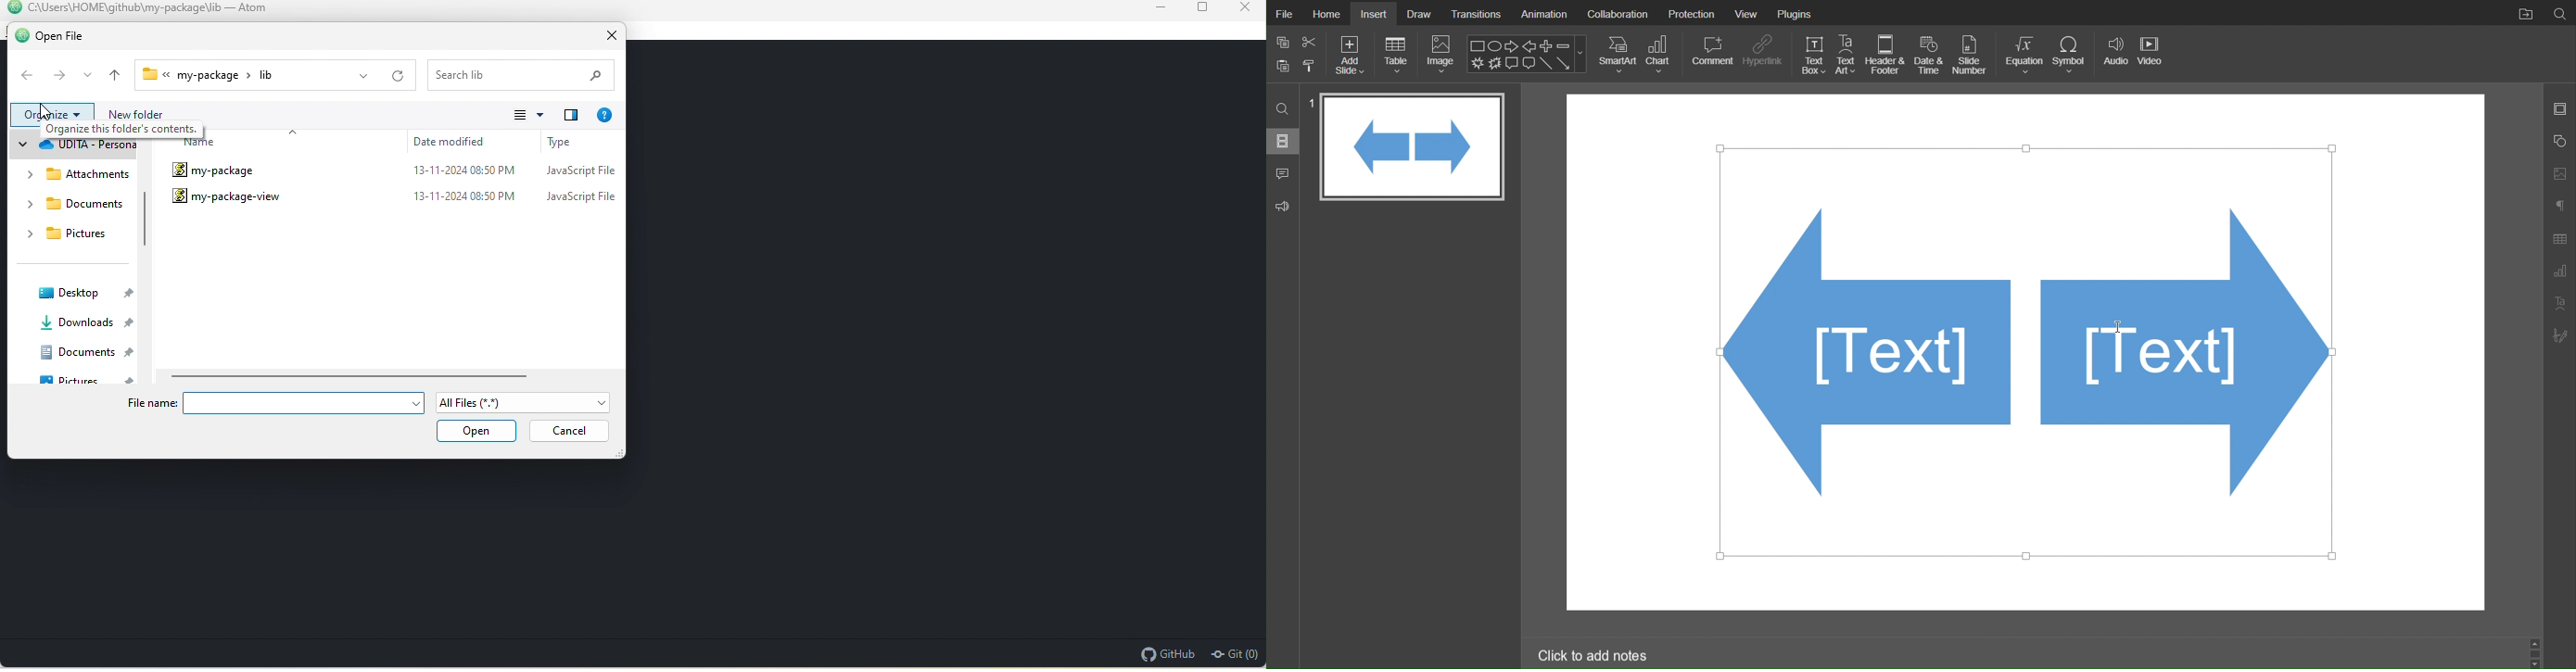 The image size is (2576, 672). Describe the element at coordinates (2538, 644) in the screenshot. I see `up` at that location.